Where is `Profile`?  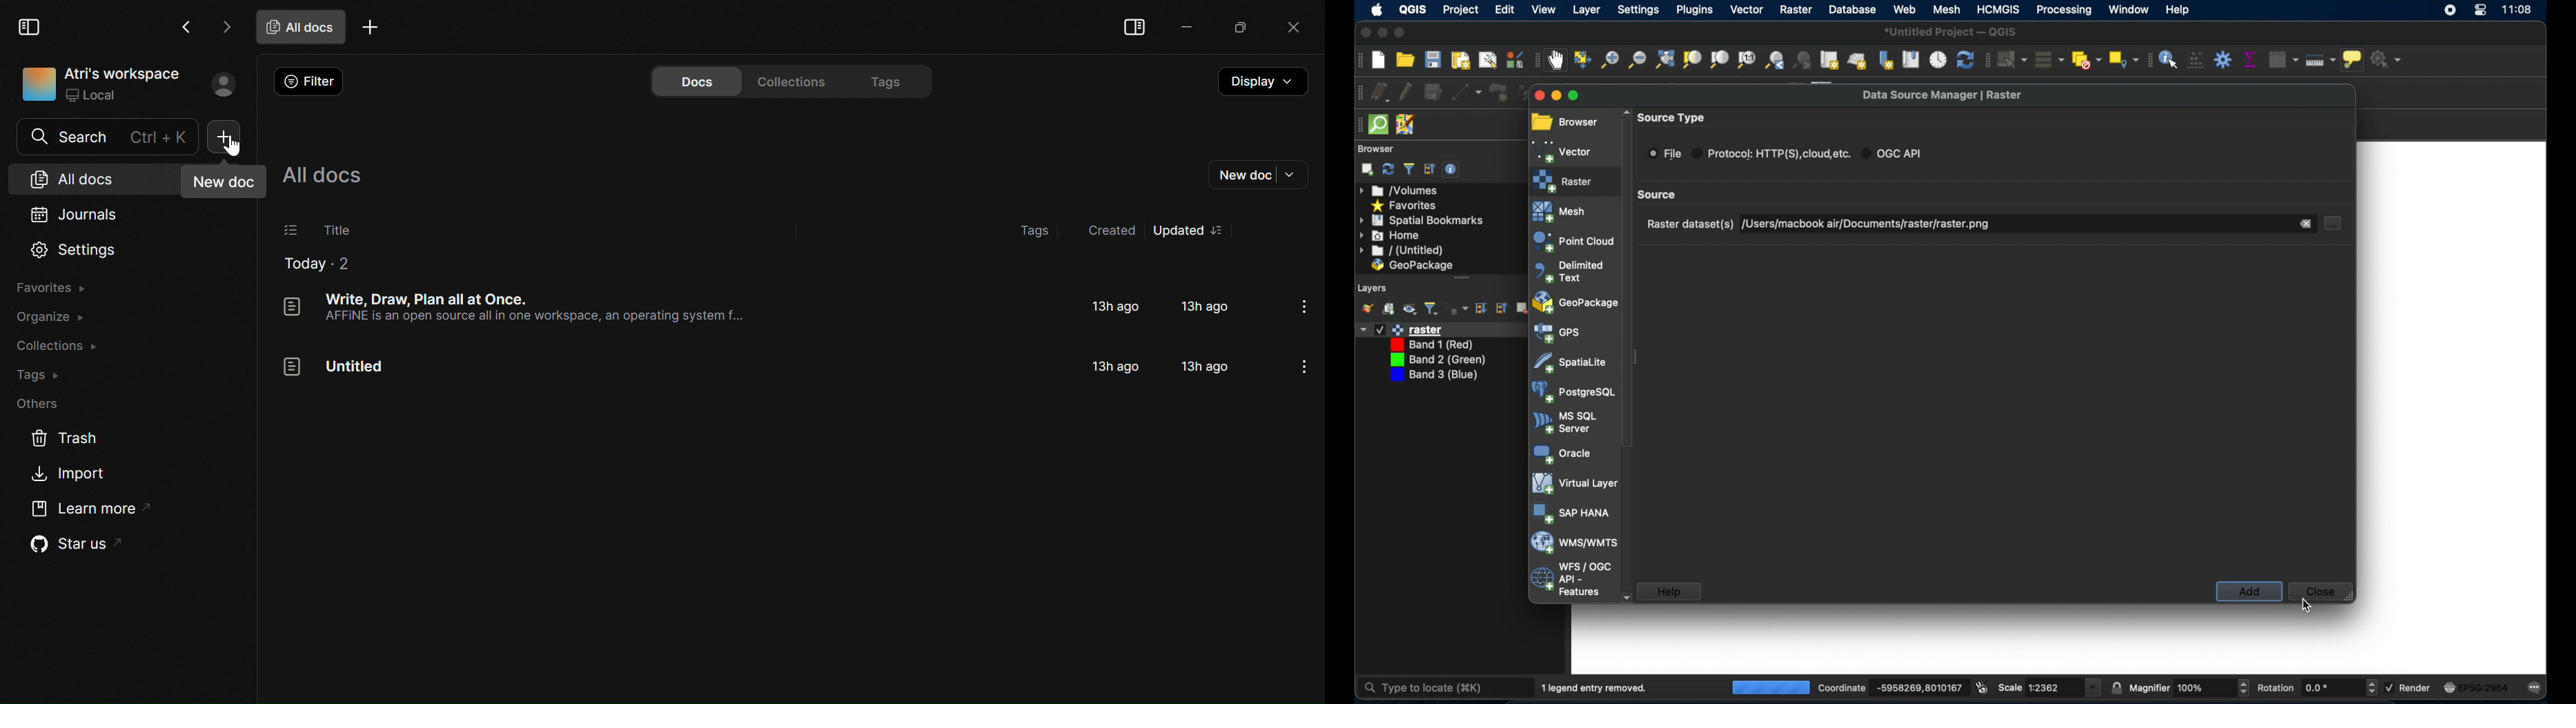 Profile is located at coordinates (222, 84).